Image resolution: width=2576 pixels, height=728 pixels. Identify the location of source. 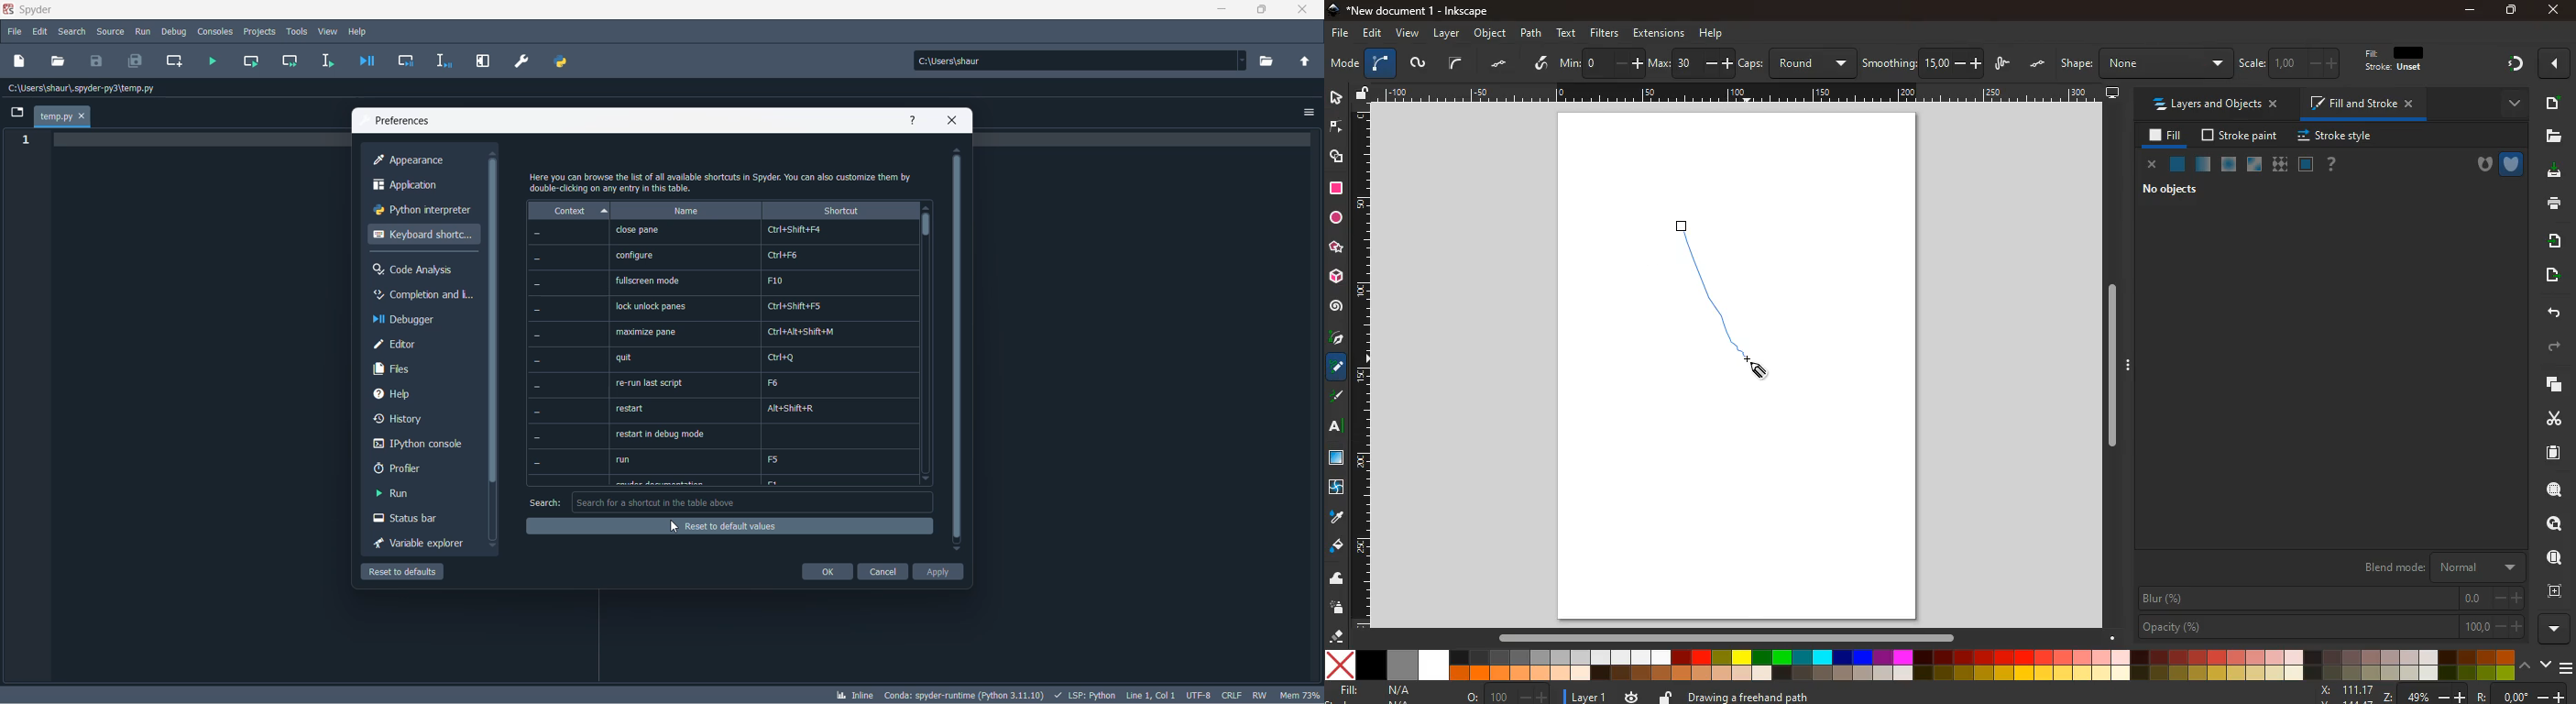
(108, 32).